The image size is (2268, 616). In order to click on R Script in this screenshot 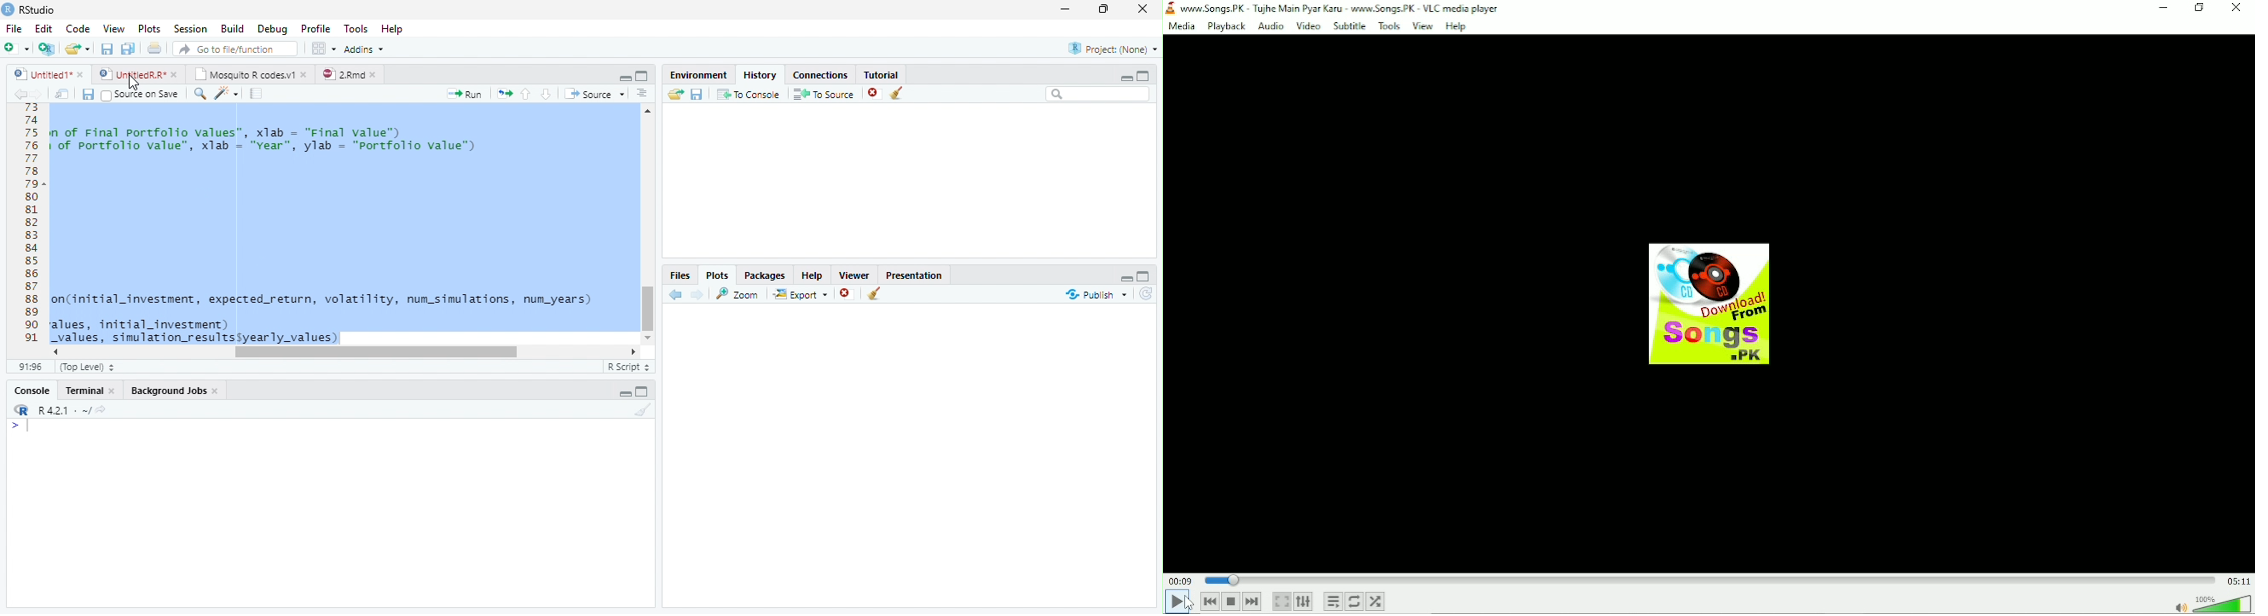, I will do `click(628, 367)`.